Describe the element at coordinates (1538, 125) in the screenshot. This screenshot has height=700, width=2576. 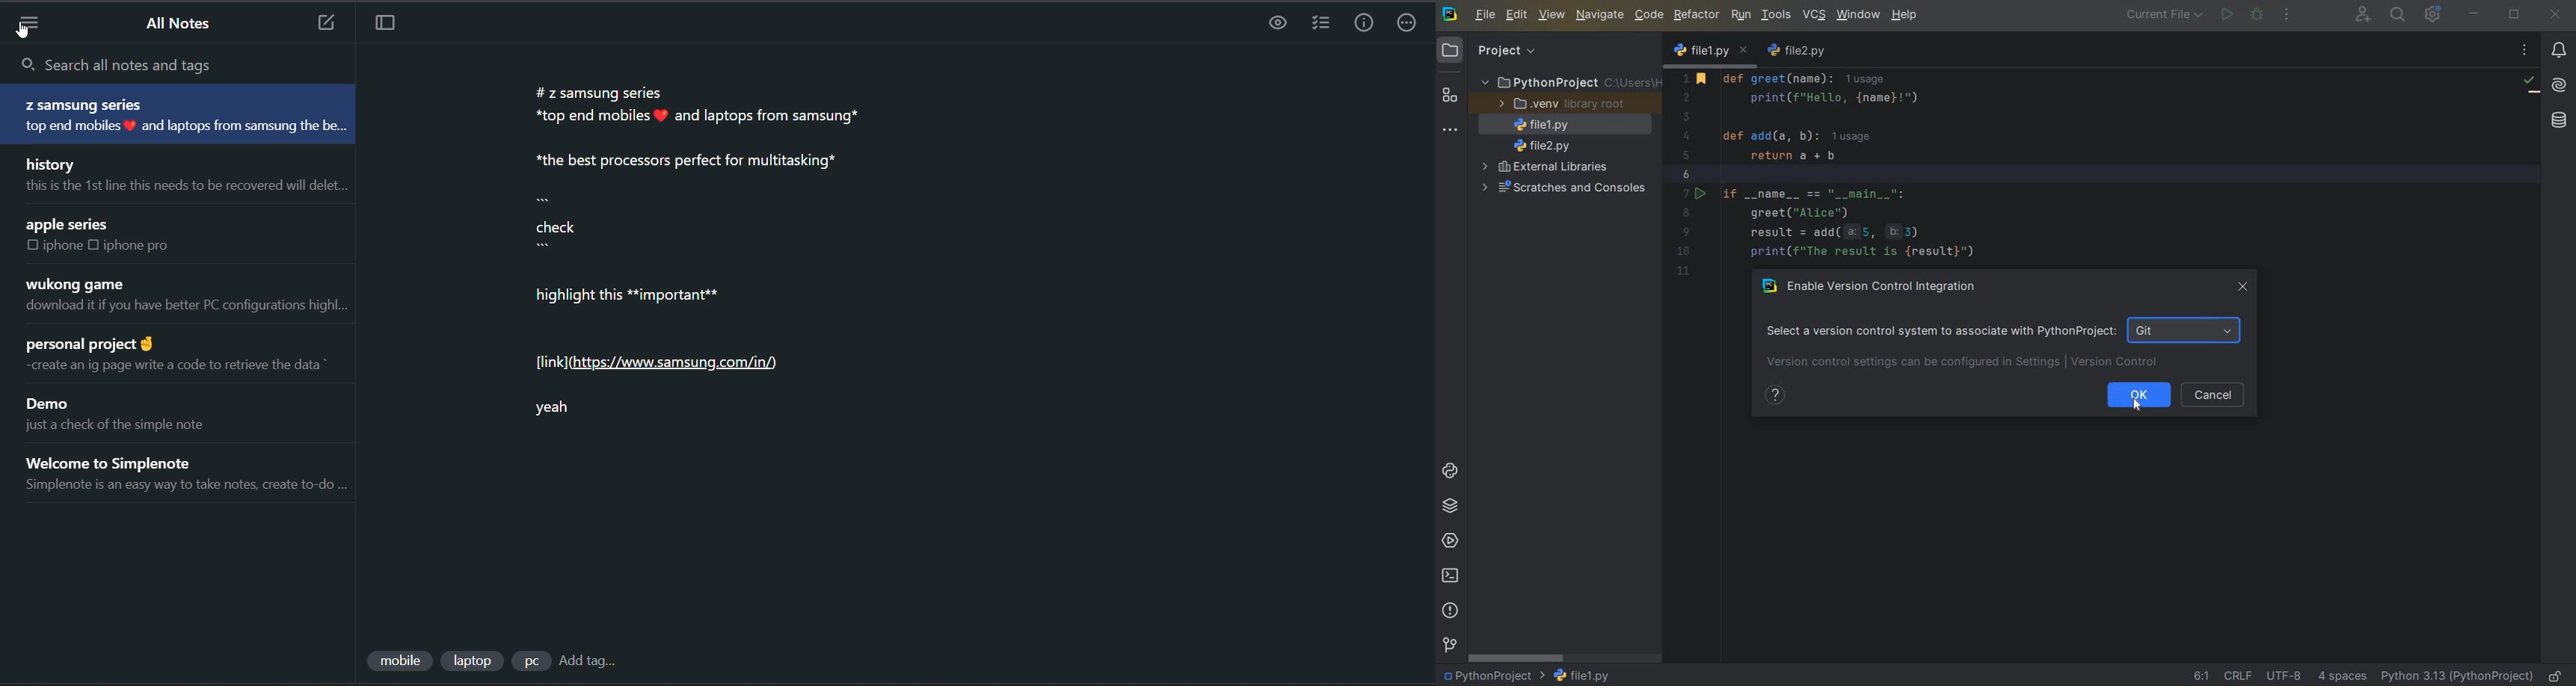
I see `file name 1` at that location.